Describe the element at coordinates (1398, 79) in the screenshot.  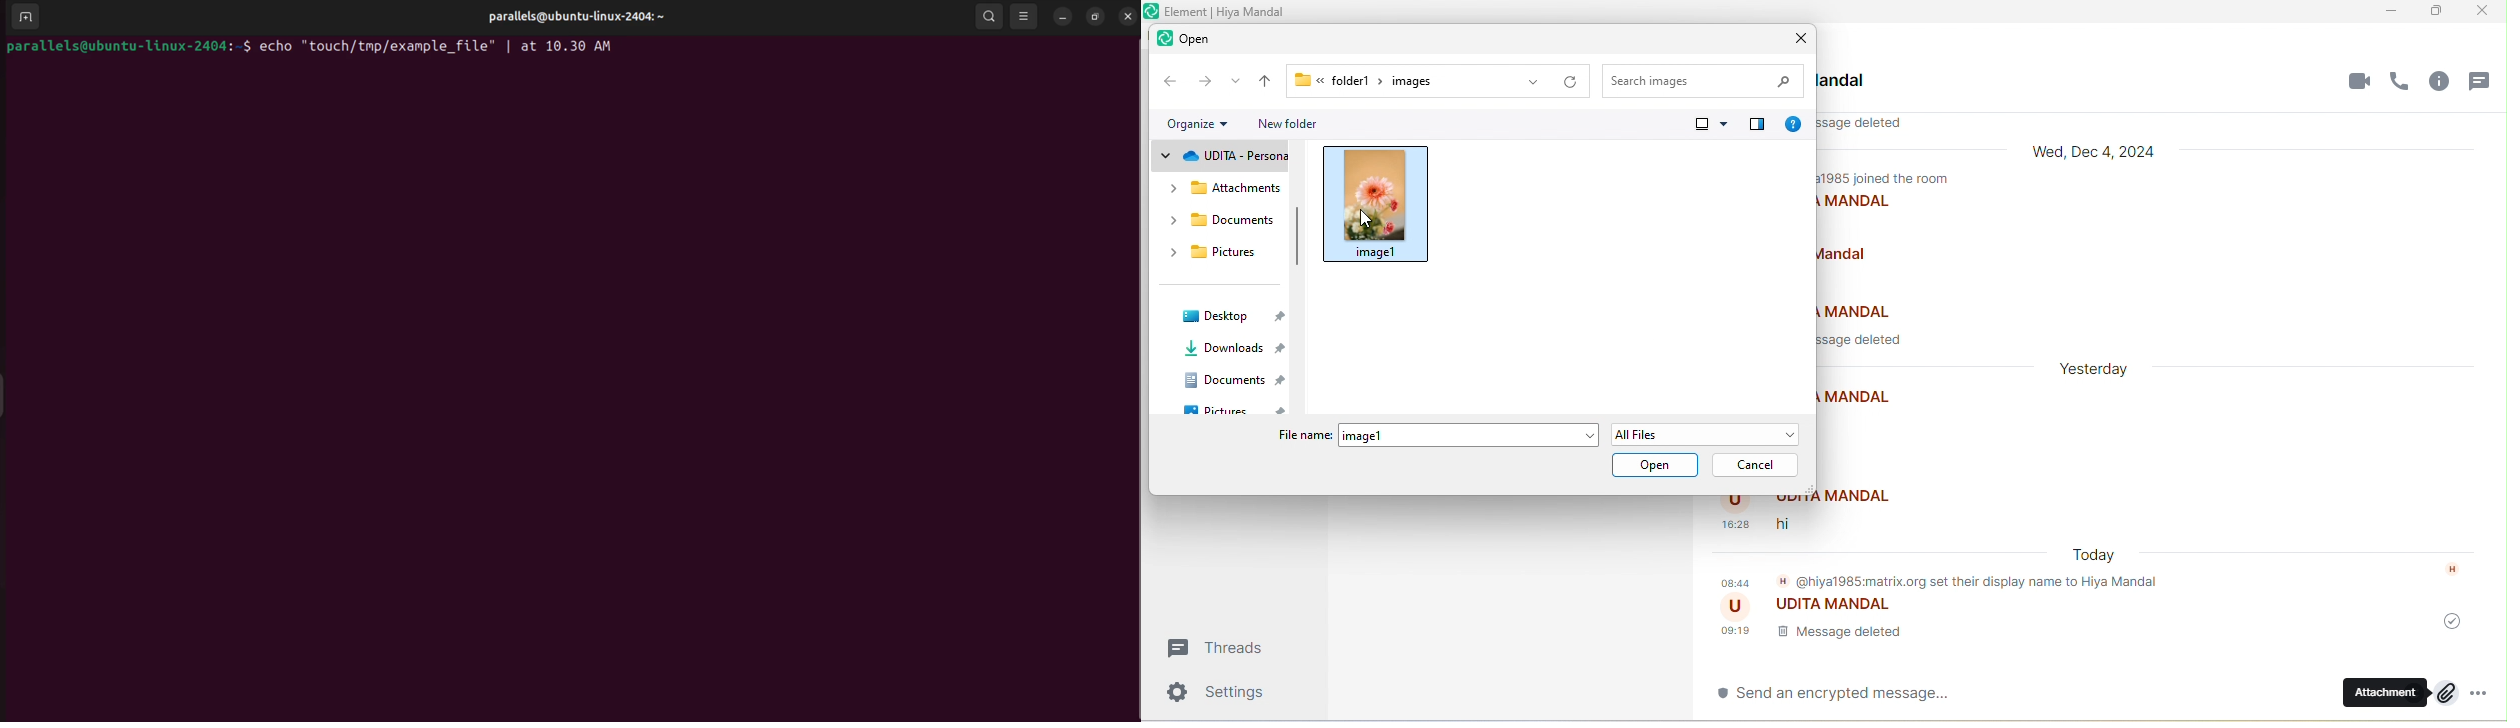
I see `folder>images` at that location.